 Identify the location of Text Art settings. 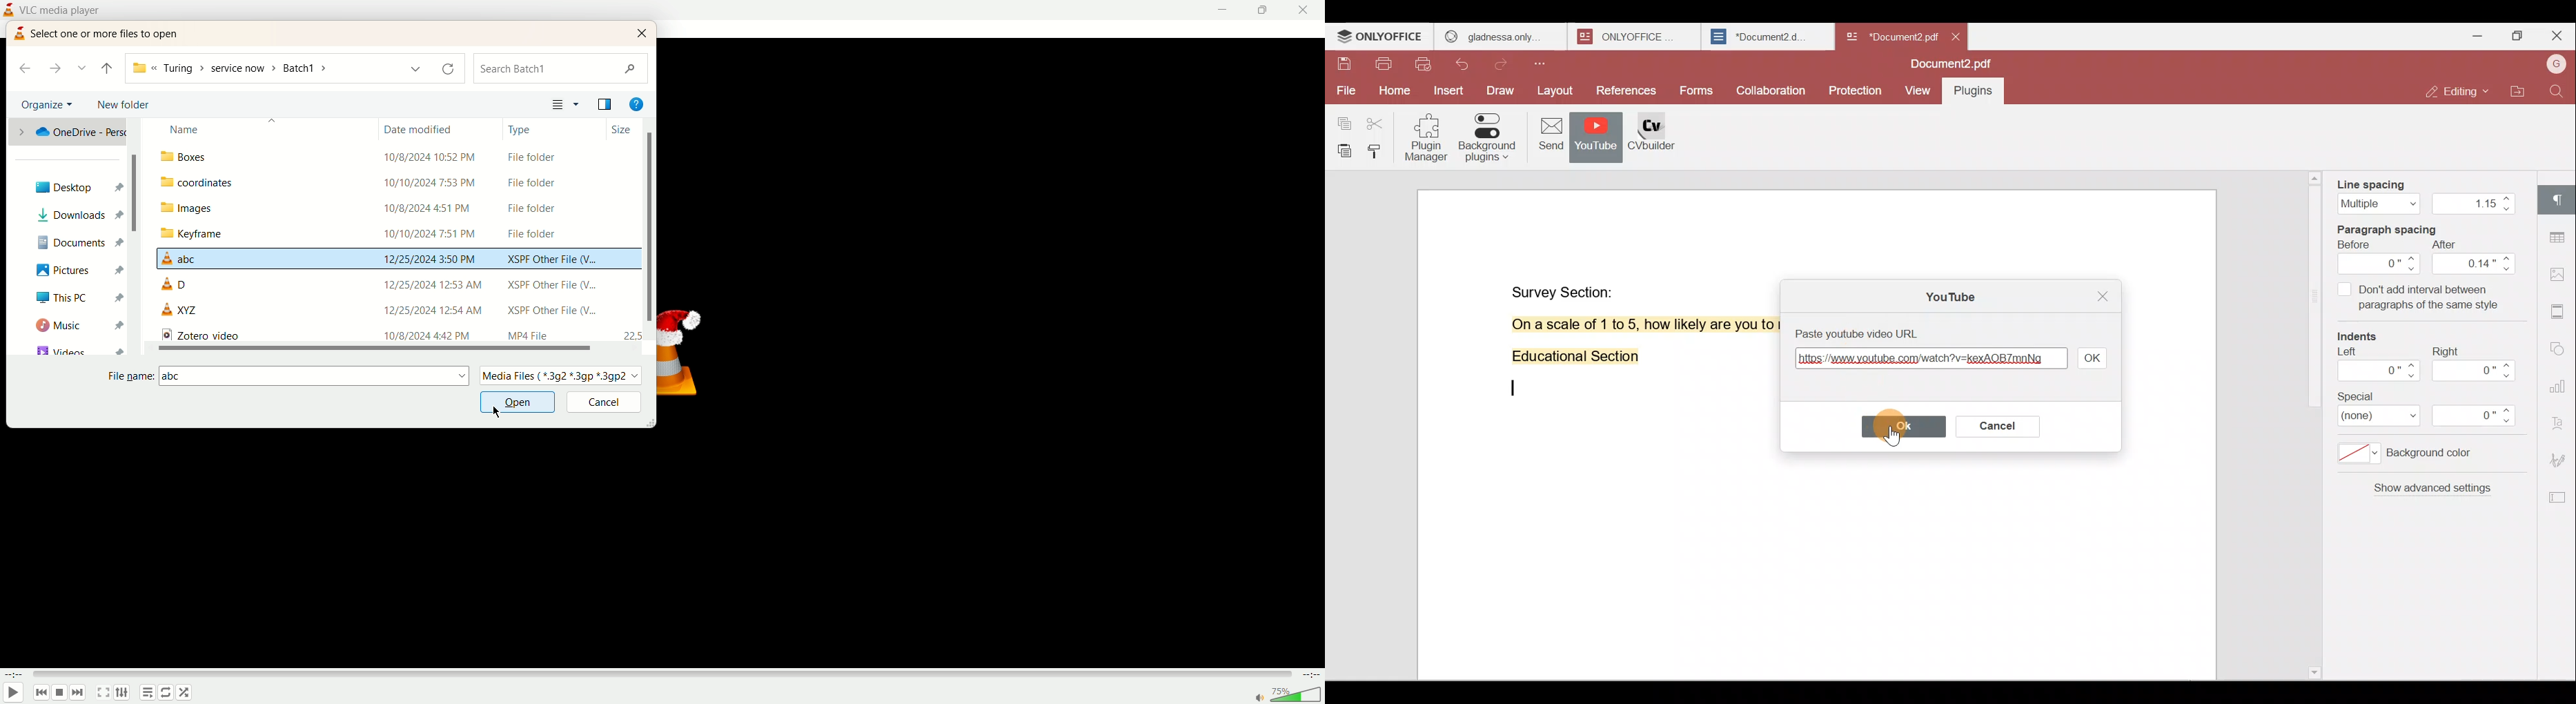
(2560, 420).